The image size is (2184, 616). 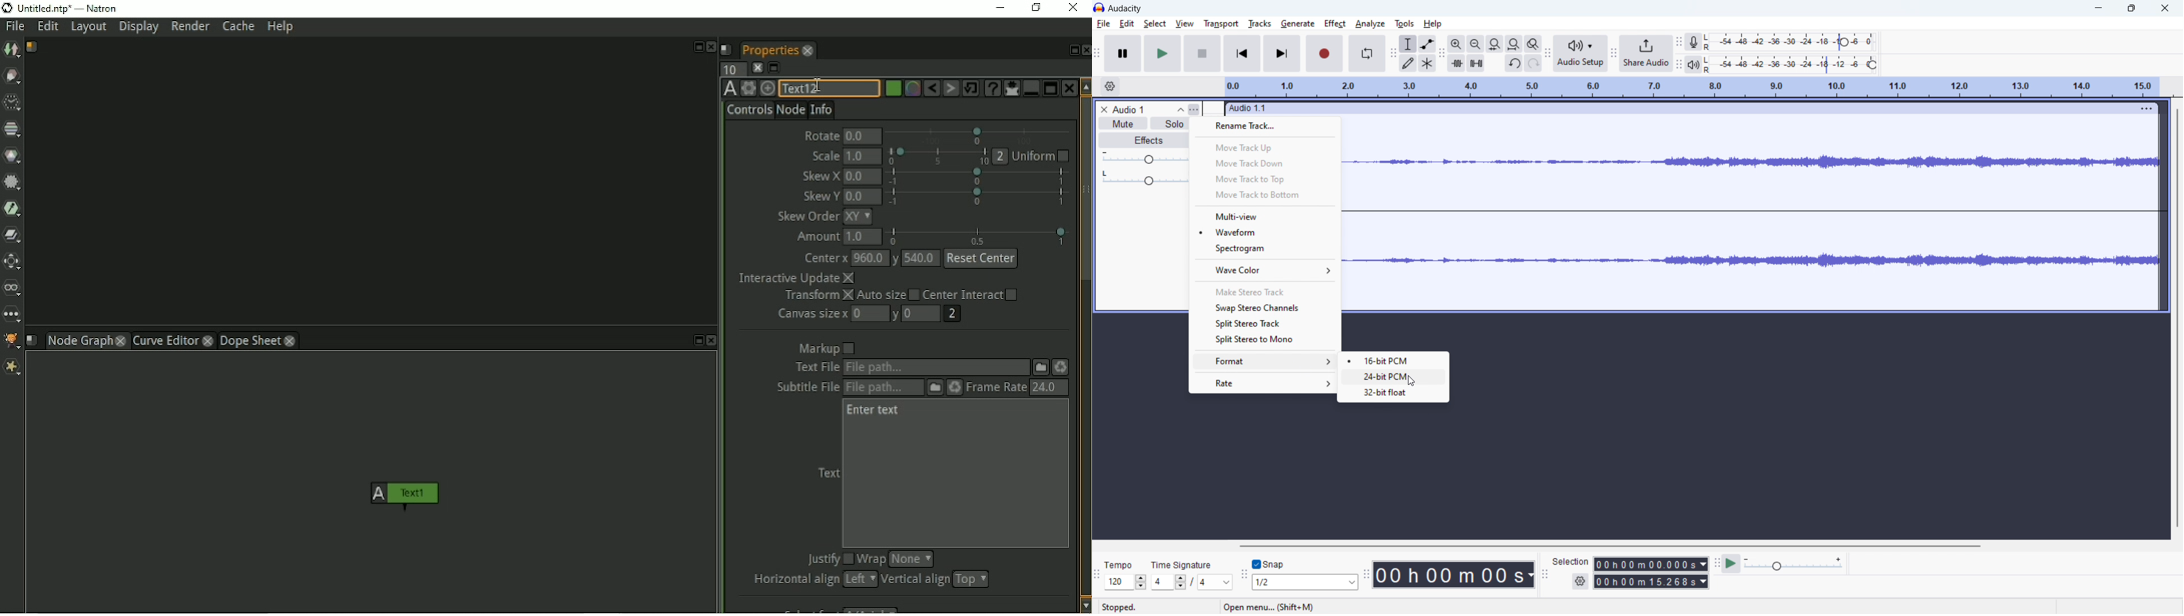 What do you see at coordinates (814, 368) in the screenshot?
I see `Text File` at bounding box center [814, 368].